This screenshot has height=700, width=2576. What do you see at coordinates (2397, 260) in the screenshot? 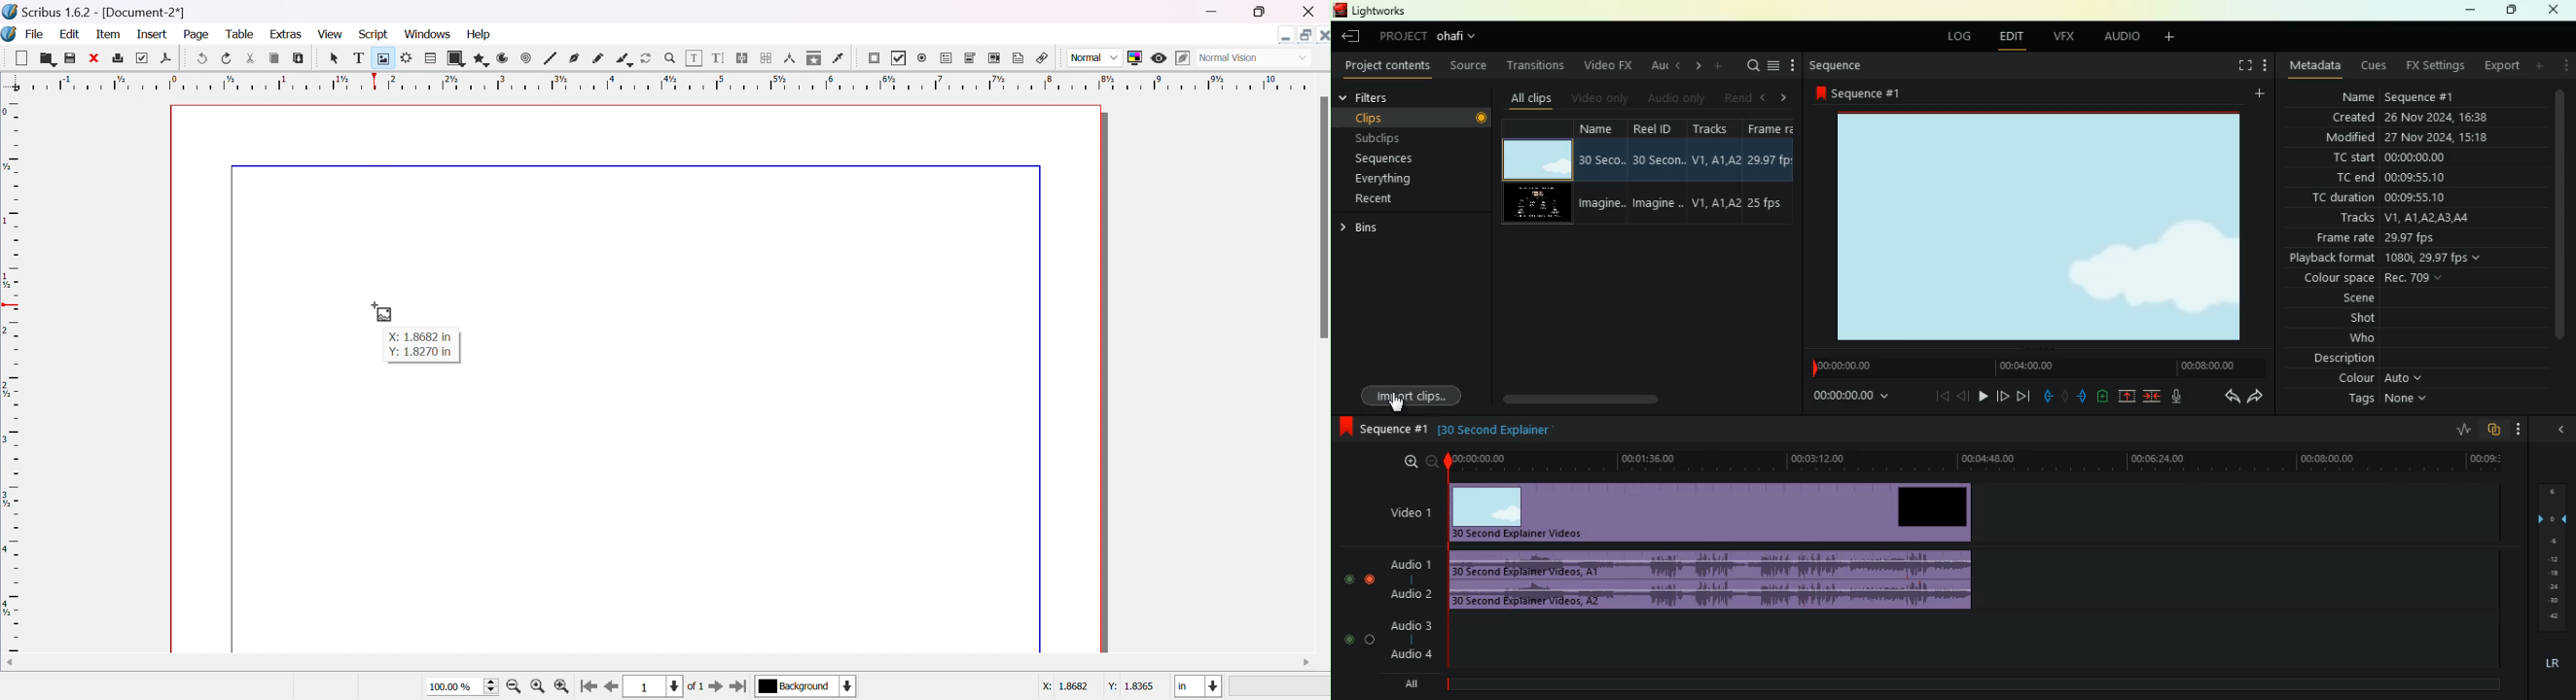
I see `playback format` at bounding box center [2397, 260].